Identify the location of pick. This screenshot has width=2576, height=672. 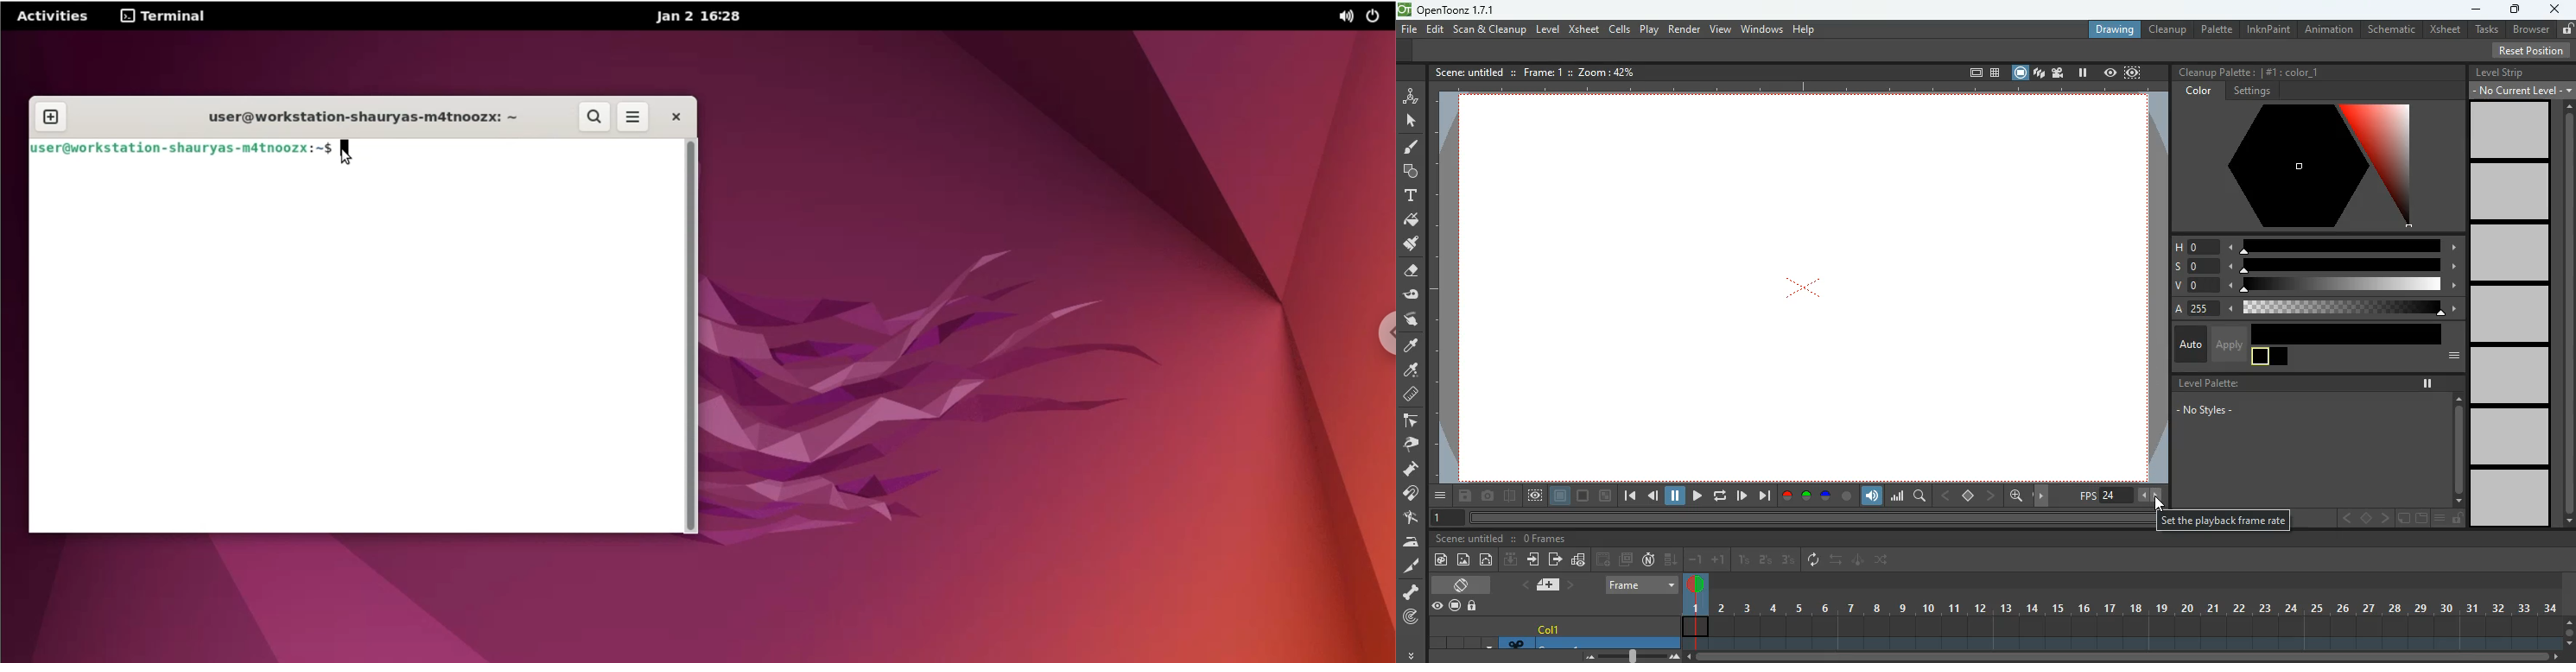
(1409, 446).